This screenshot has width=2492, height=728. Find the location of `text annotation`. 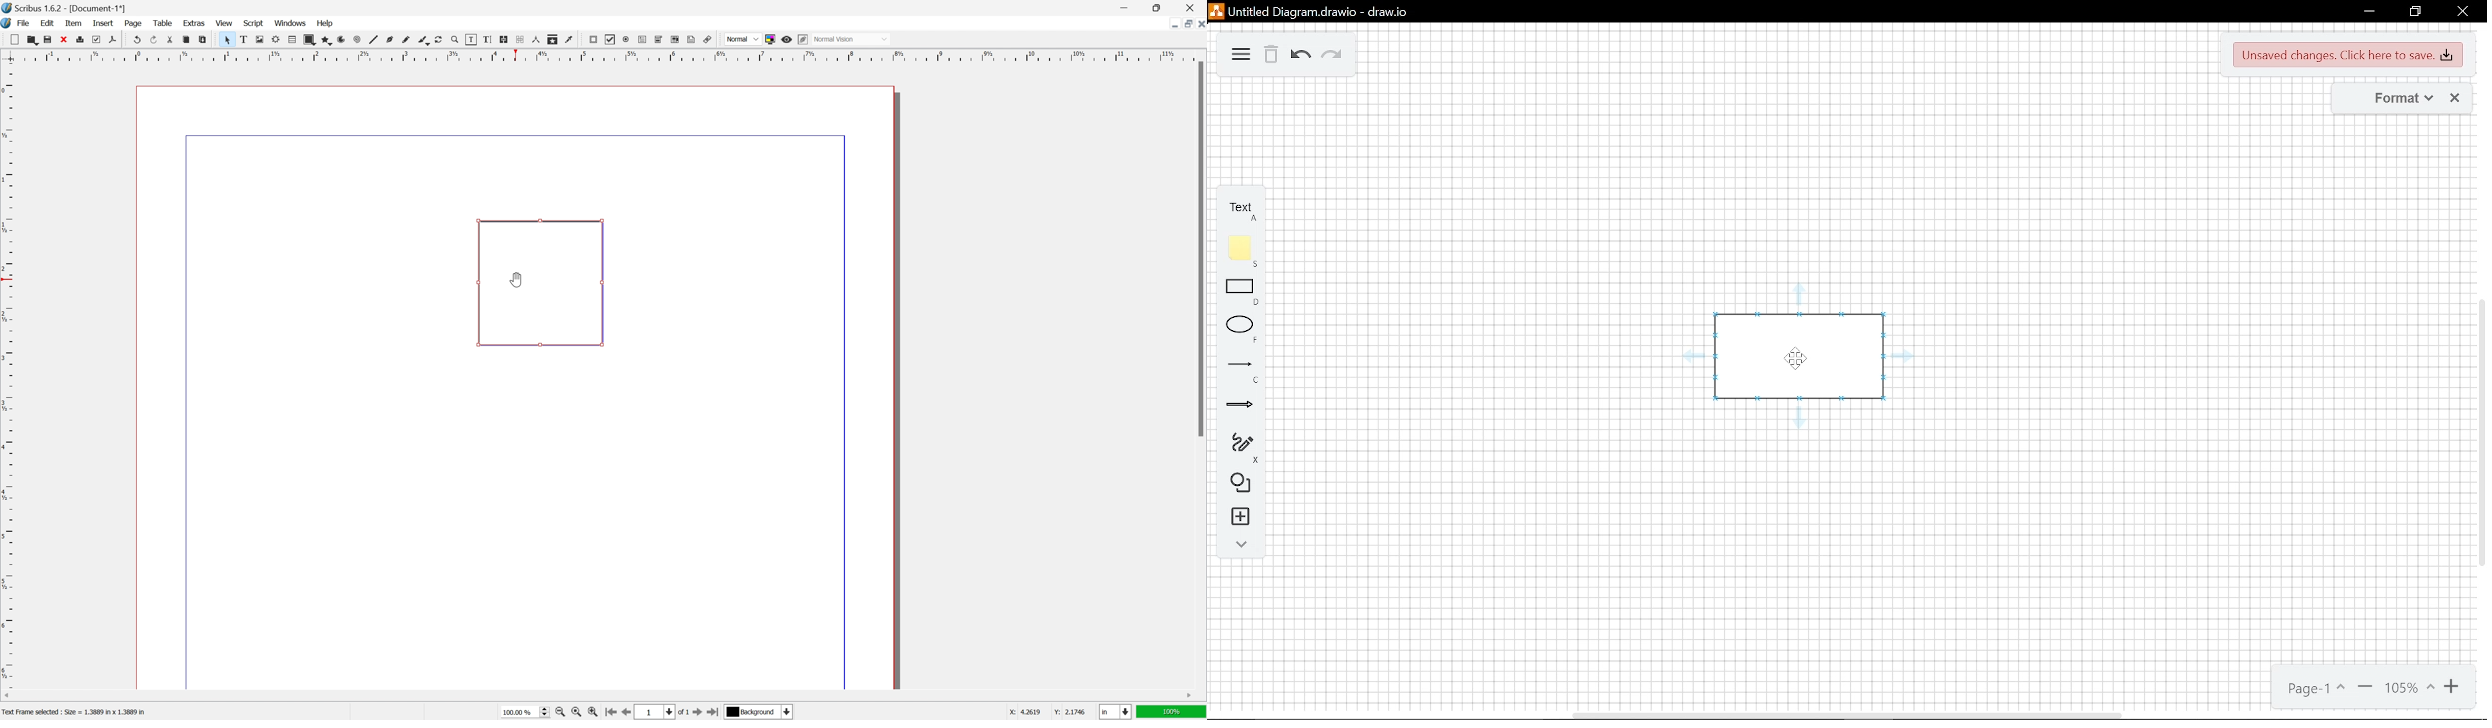

text annotation is located at coordinates (692, 39).